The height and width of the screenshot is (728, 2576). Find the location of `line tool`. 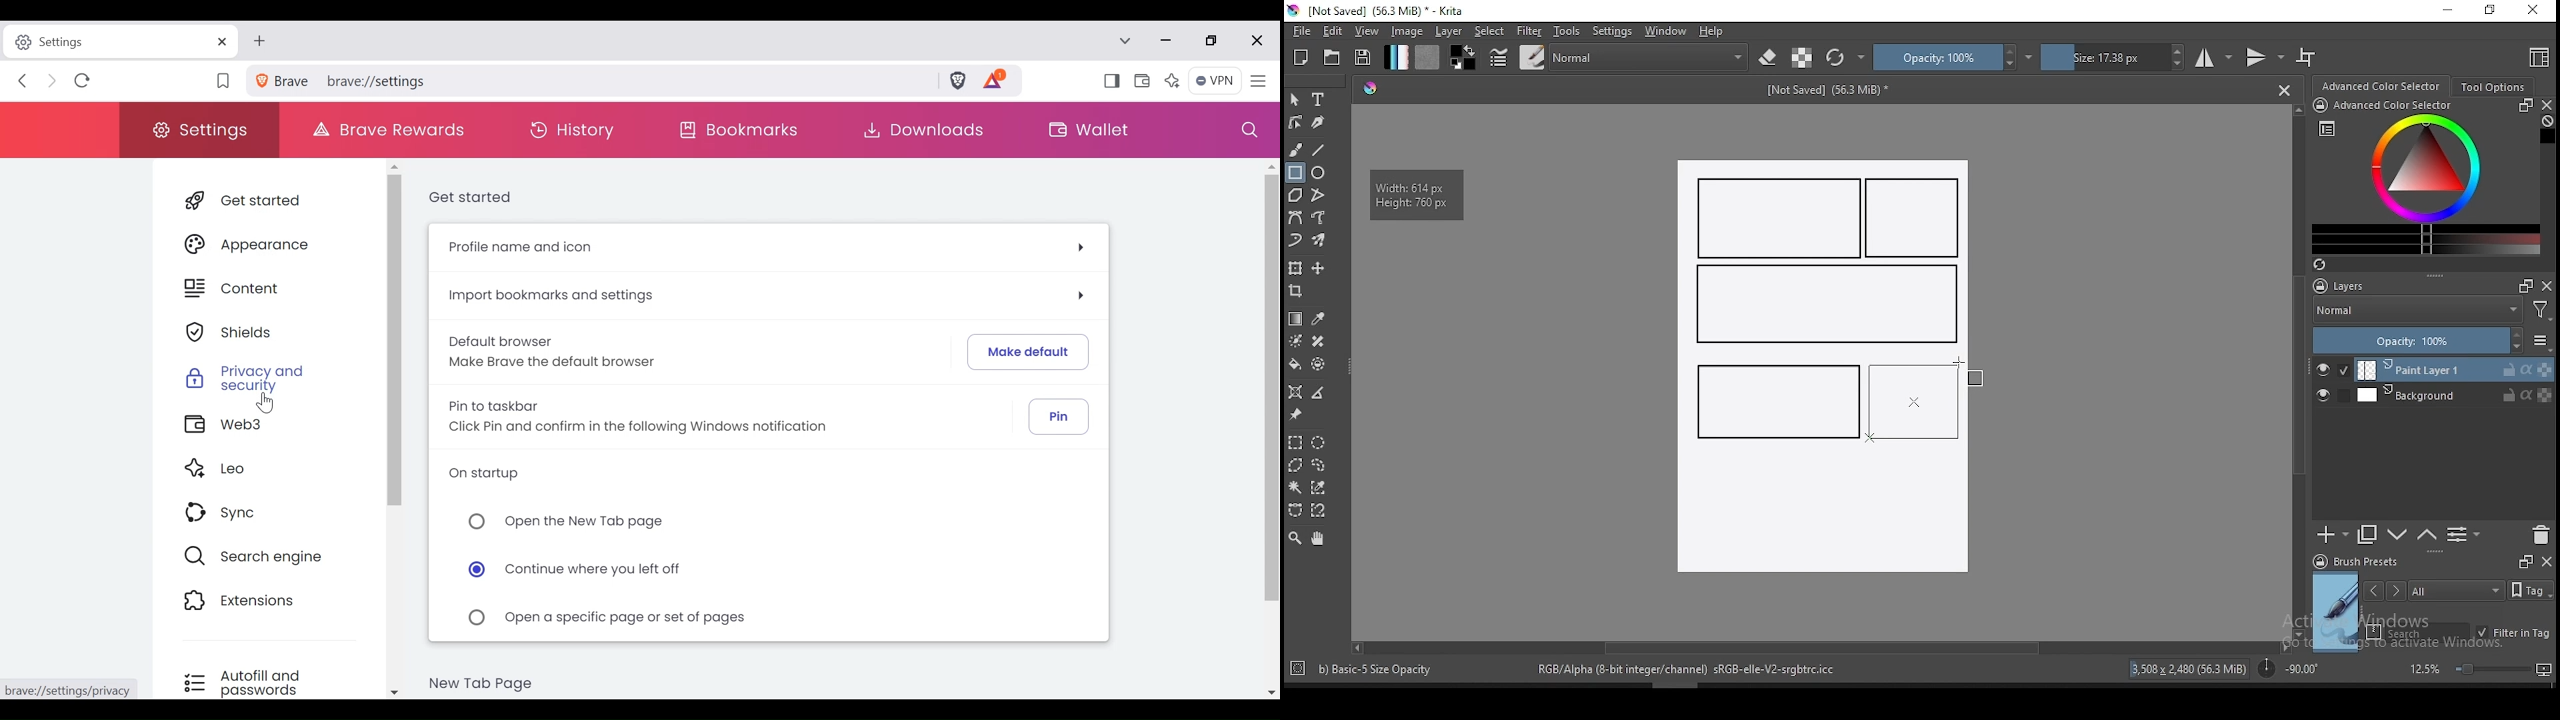

line tool is located at coordinates (1319, 150).